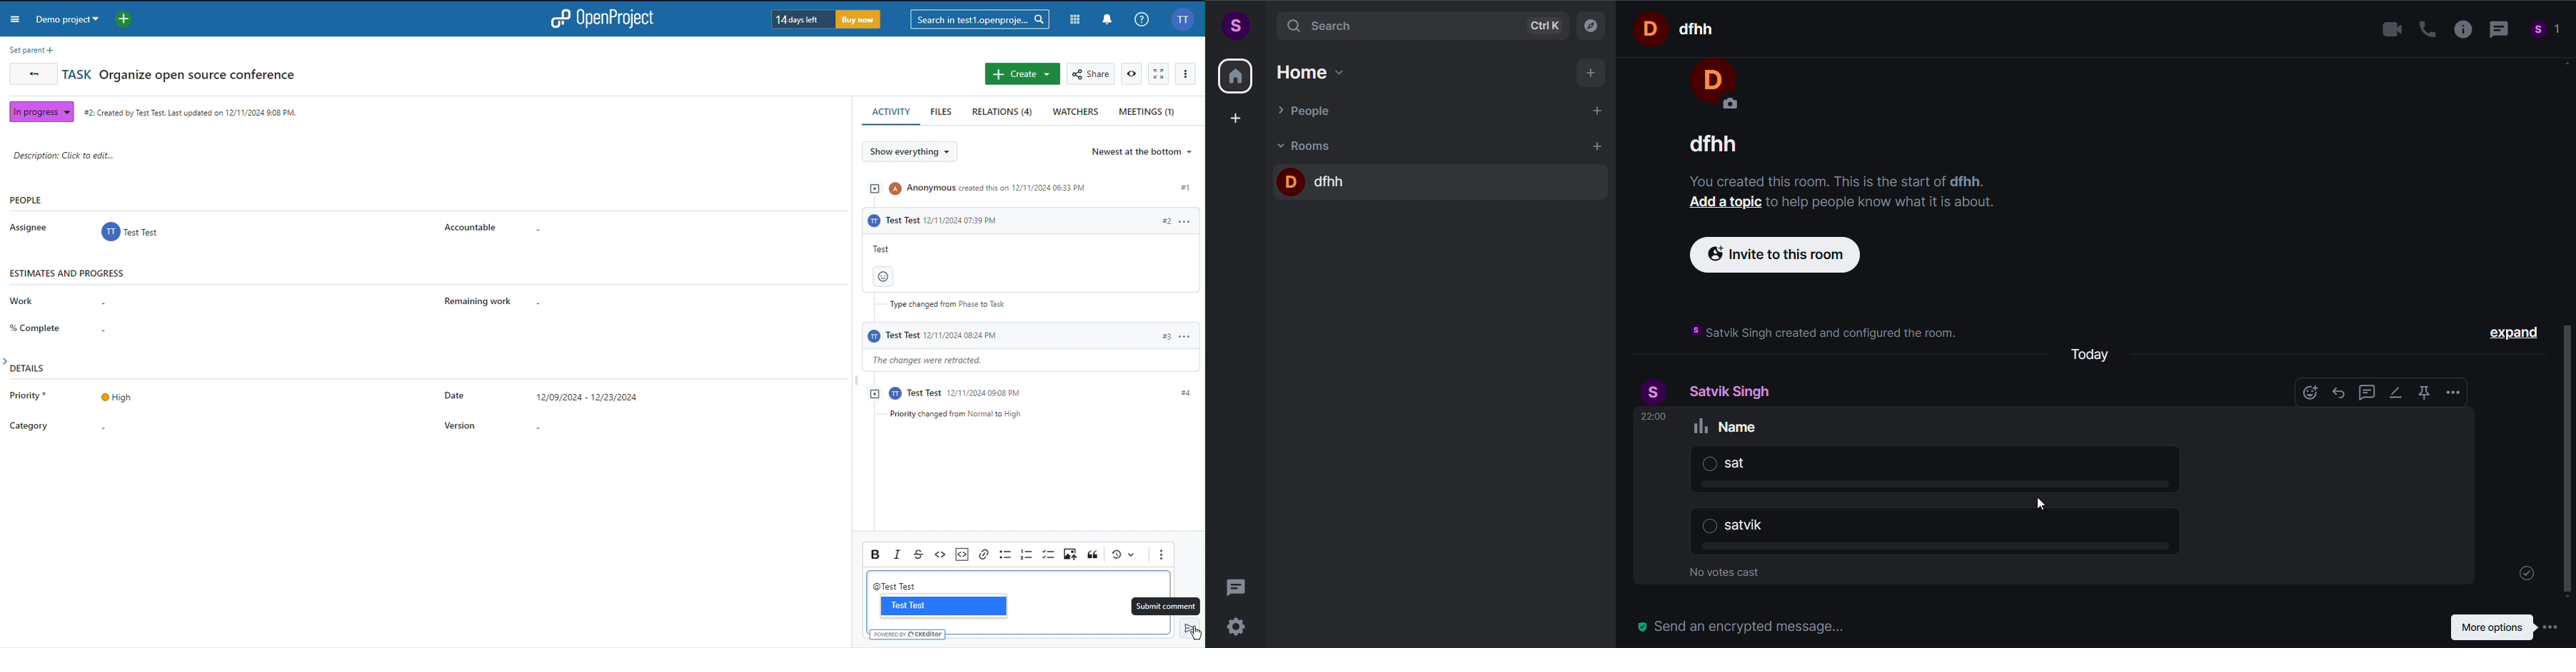 This screenshot has height=672, width=2576. I want to click on satvik option, so click(1953, 533).